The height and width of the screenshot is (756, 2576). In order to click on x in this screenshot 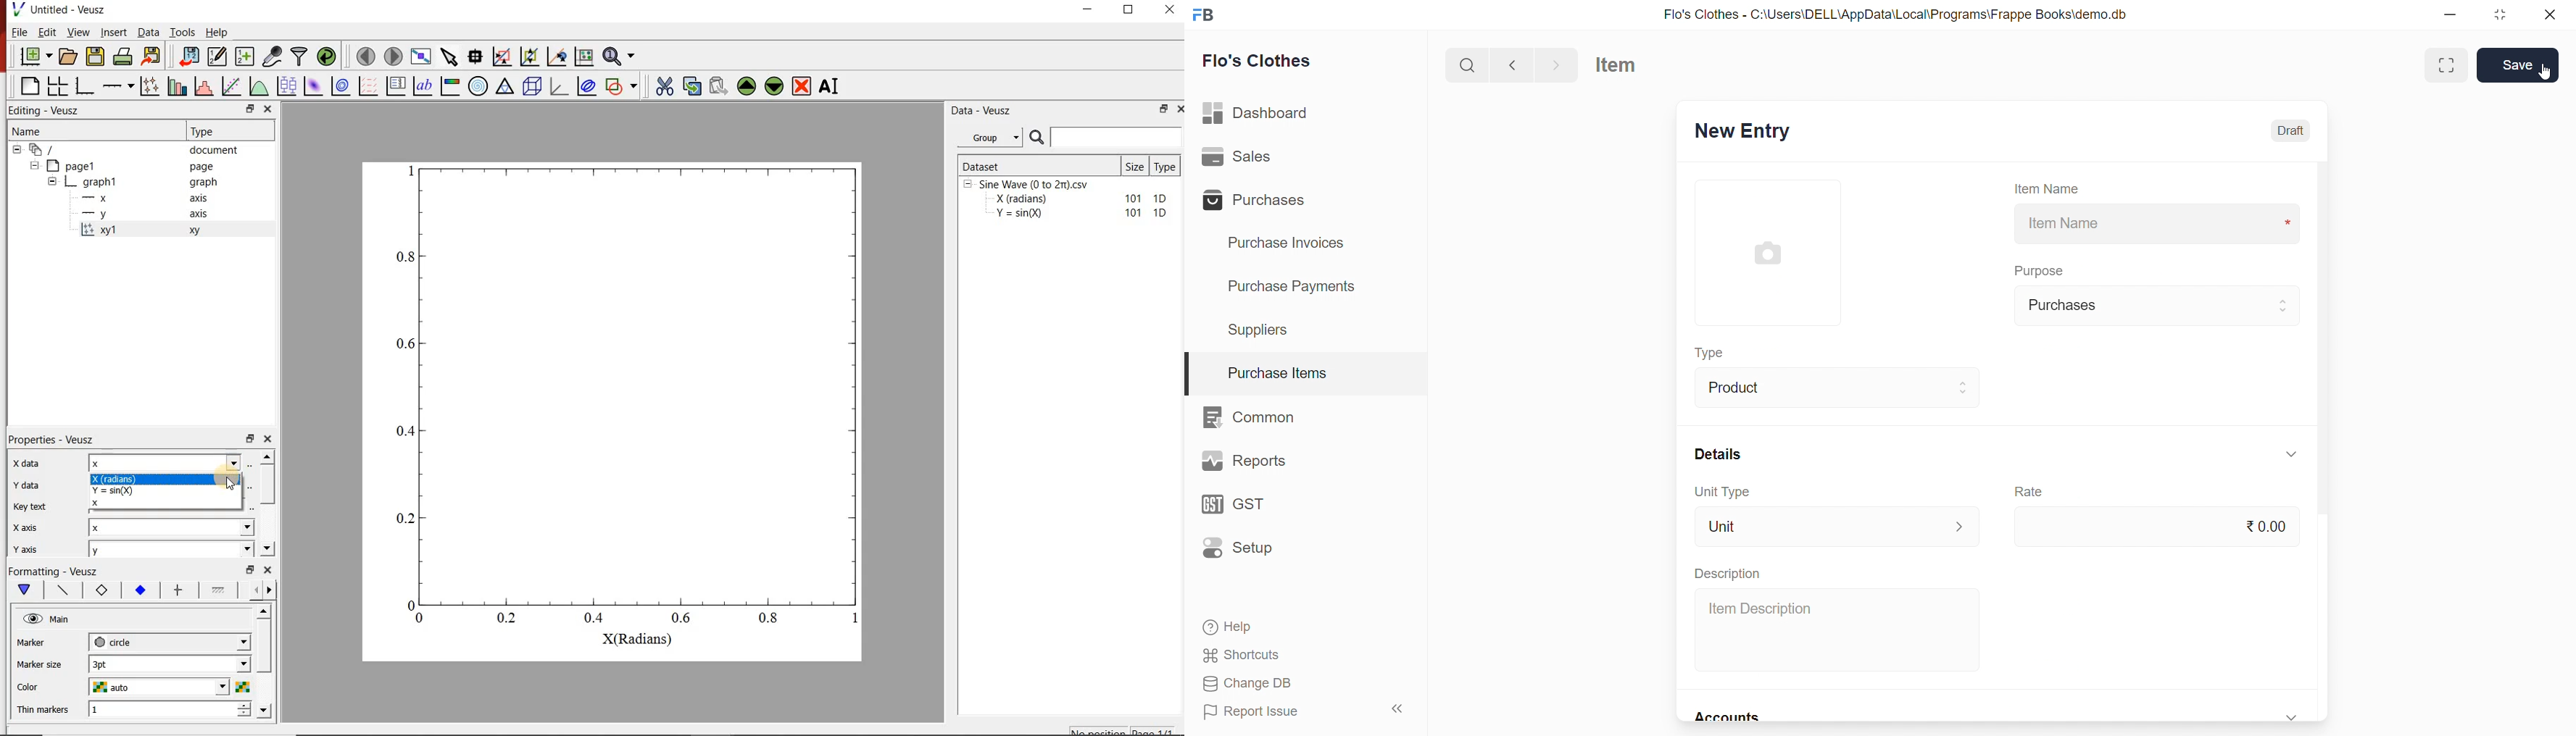, I will do `click(174, 529)`.